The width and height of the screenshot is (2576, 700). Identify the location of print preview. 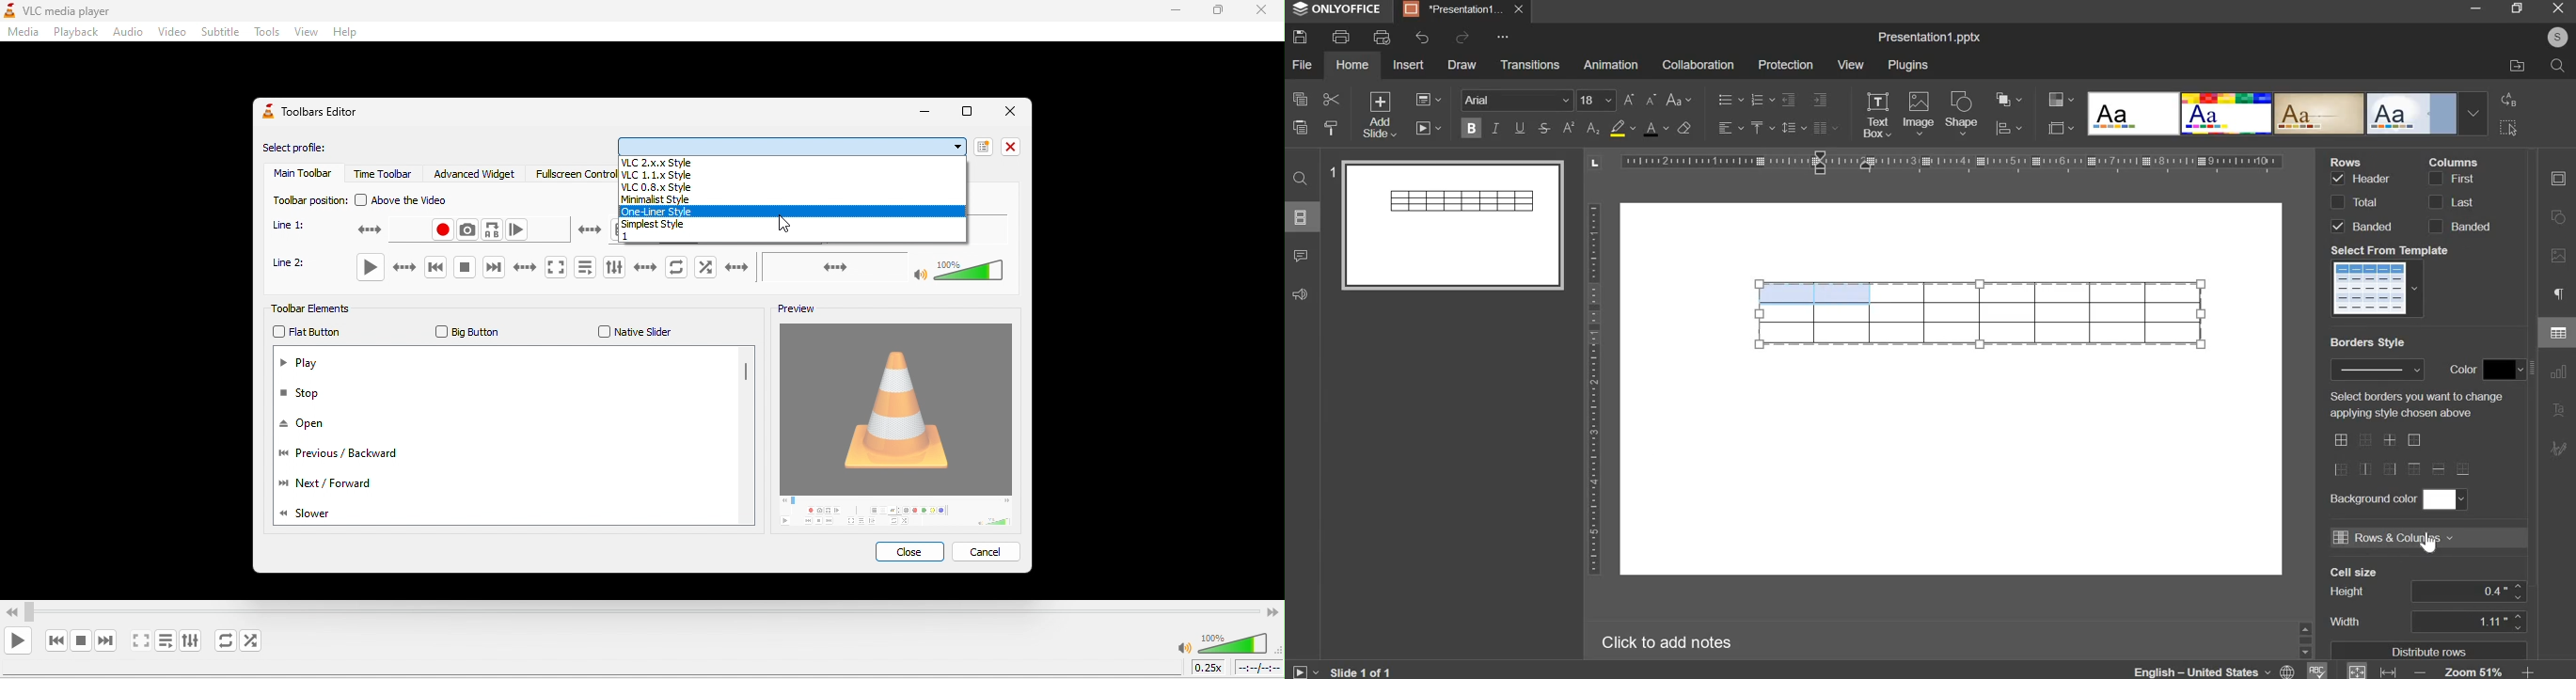
(1381, 39).